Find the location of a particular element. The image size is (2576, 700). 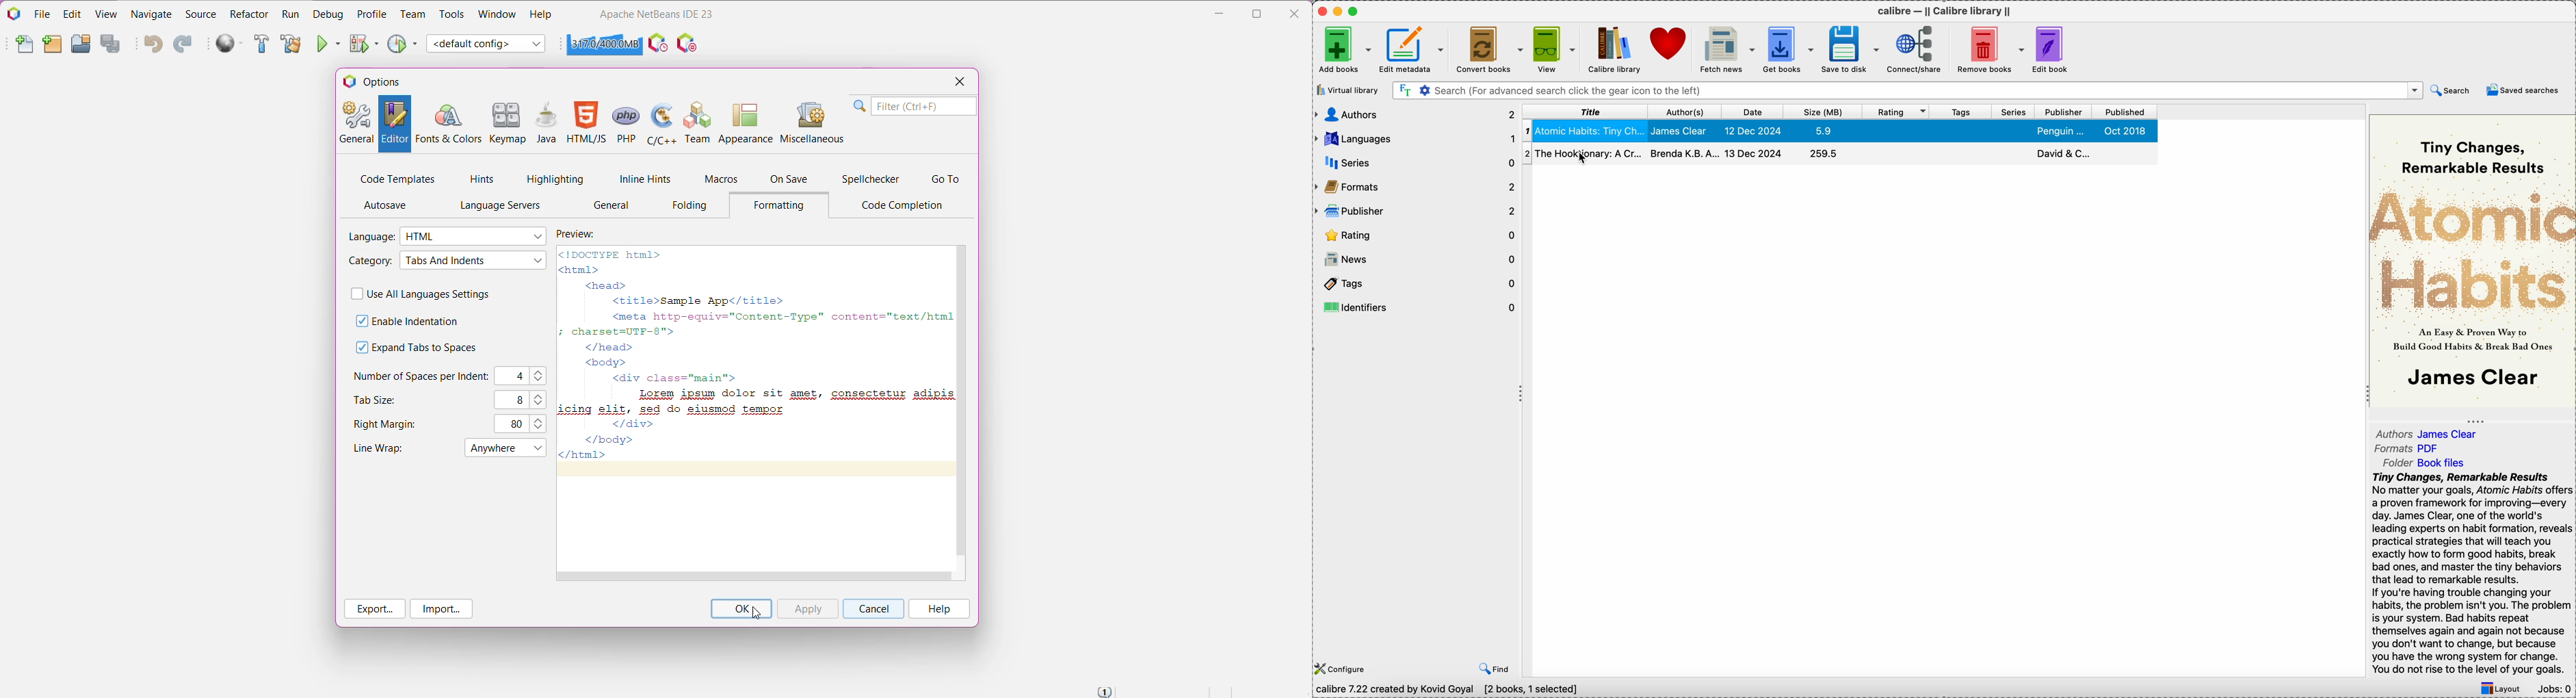

donate is located at coordinates (1668, 44).